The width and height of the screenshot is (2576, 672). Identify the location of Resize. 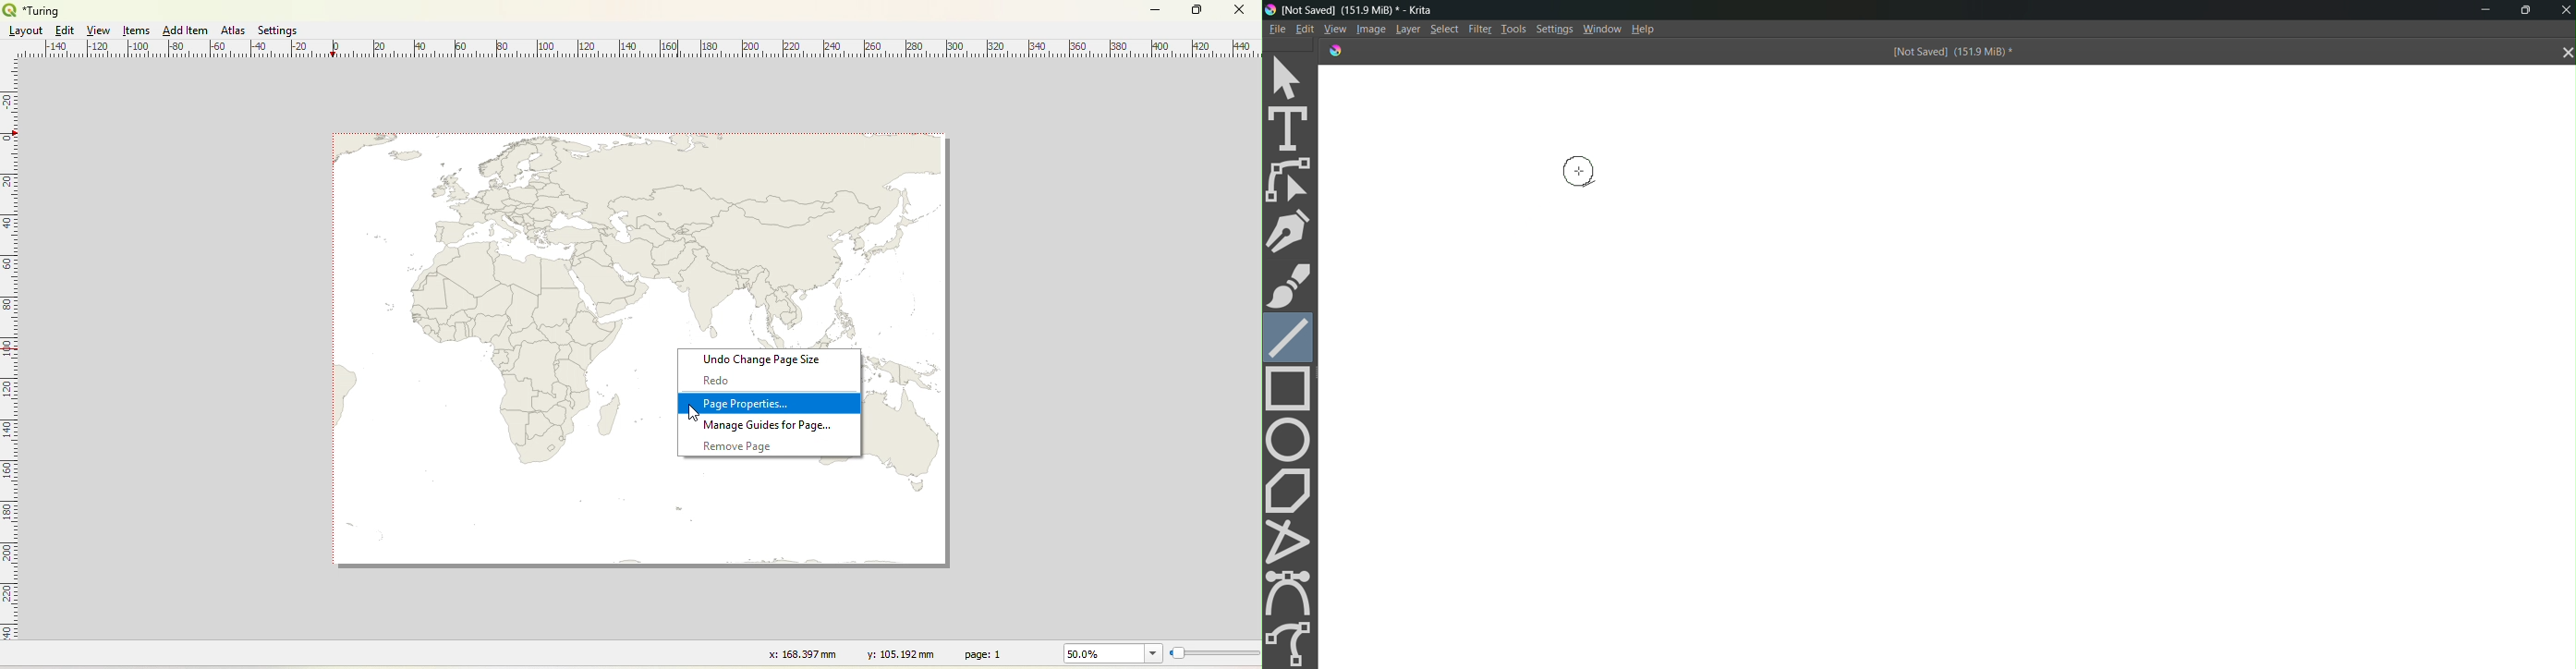
(1215, 654).